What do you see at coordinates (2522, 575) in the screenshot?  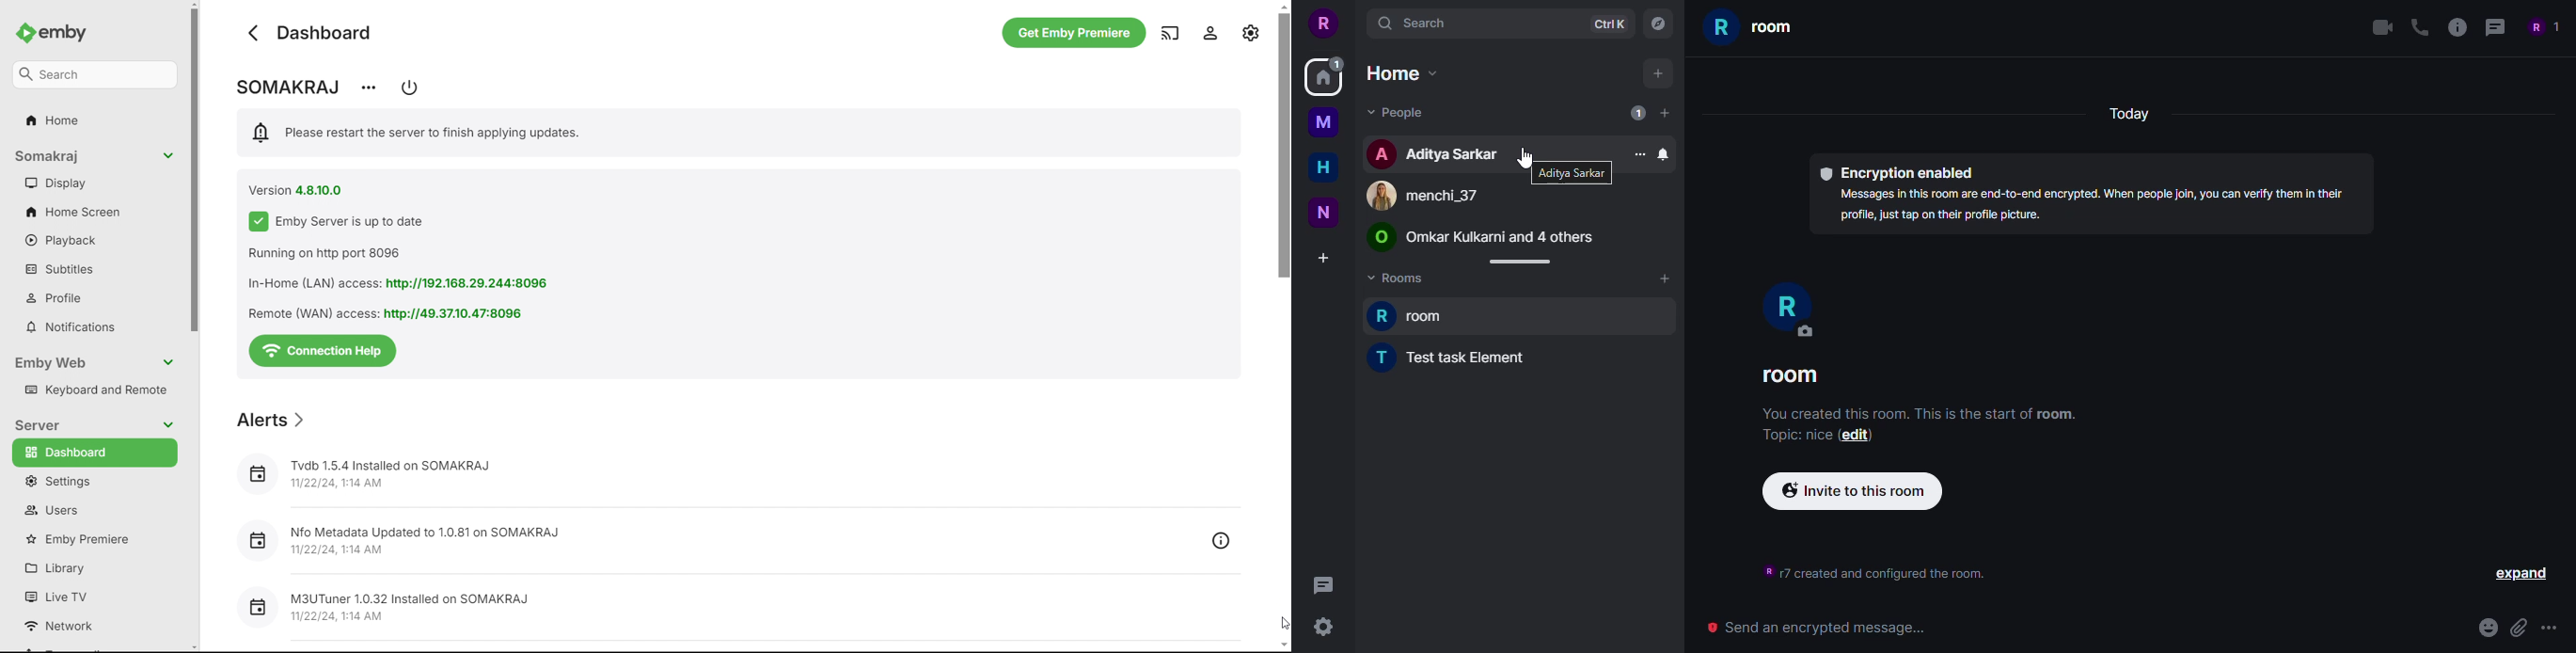 I see `expand` at bounding box center [2522, 575].